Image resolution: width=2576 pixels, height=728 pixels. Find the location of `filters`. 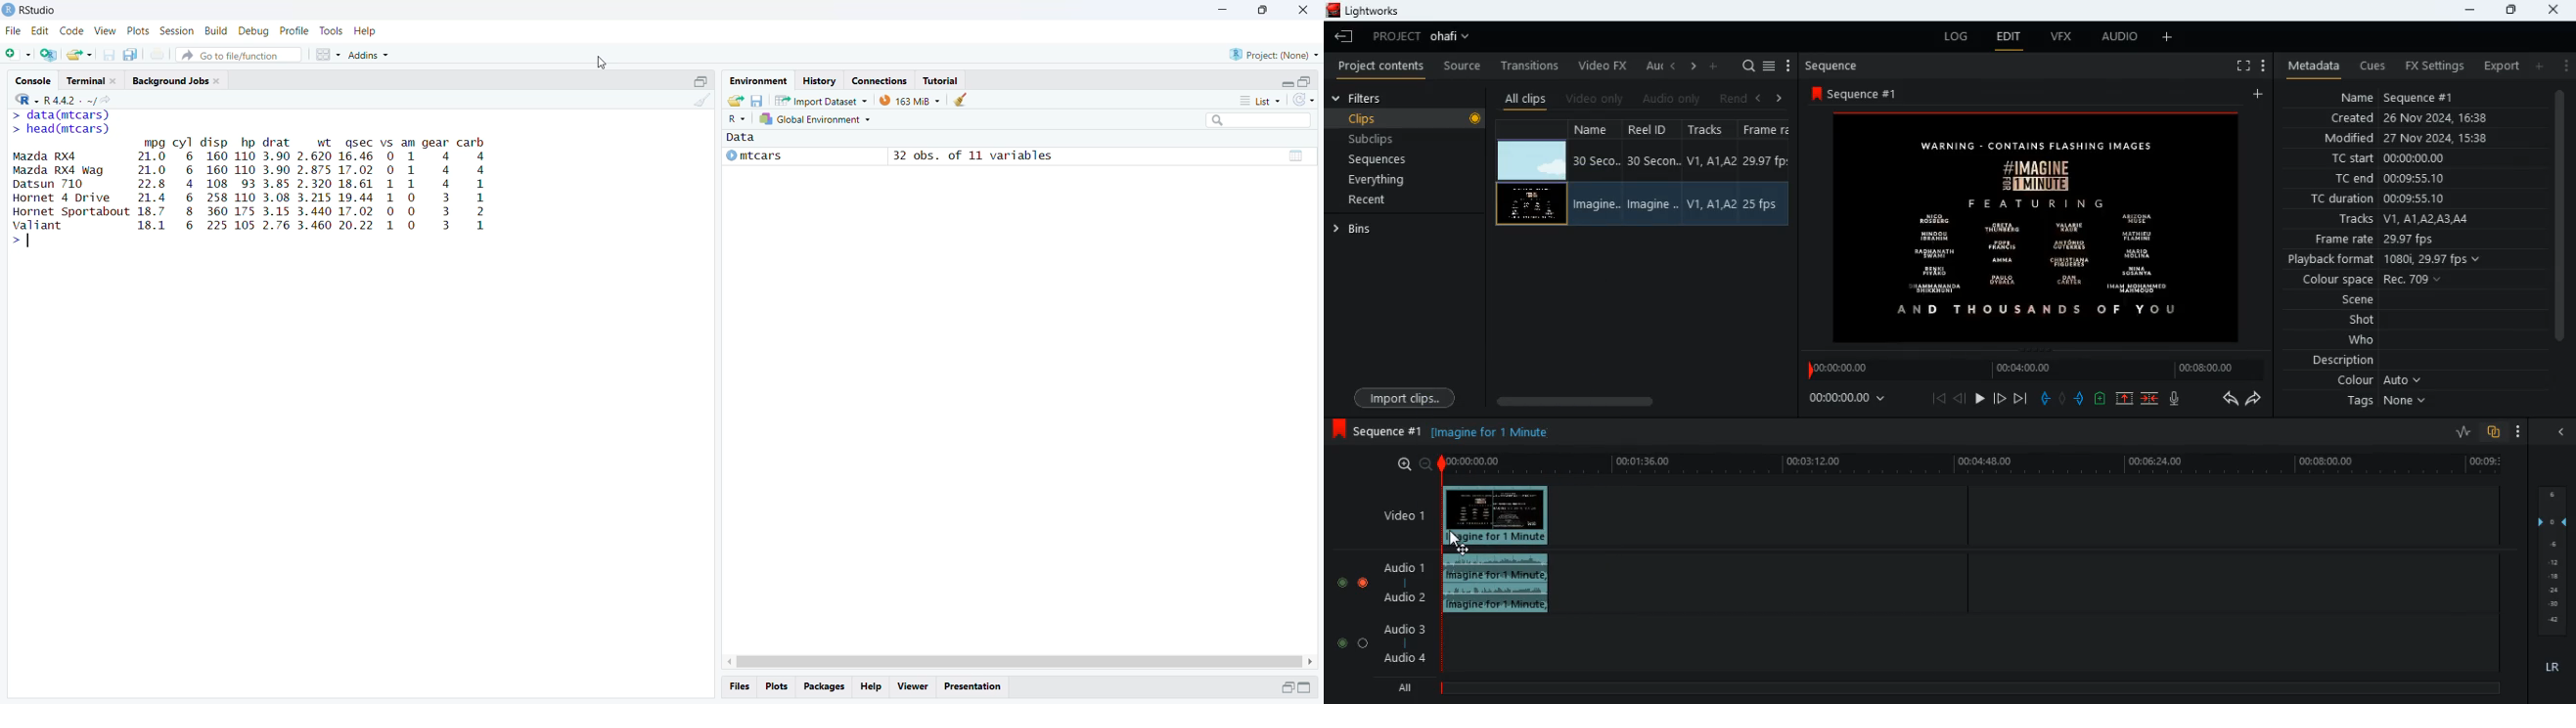

filters is located at coordinates (1374, 97).